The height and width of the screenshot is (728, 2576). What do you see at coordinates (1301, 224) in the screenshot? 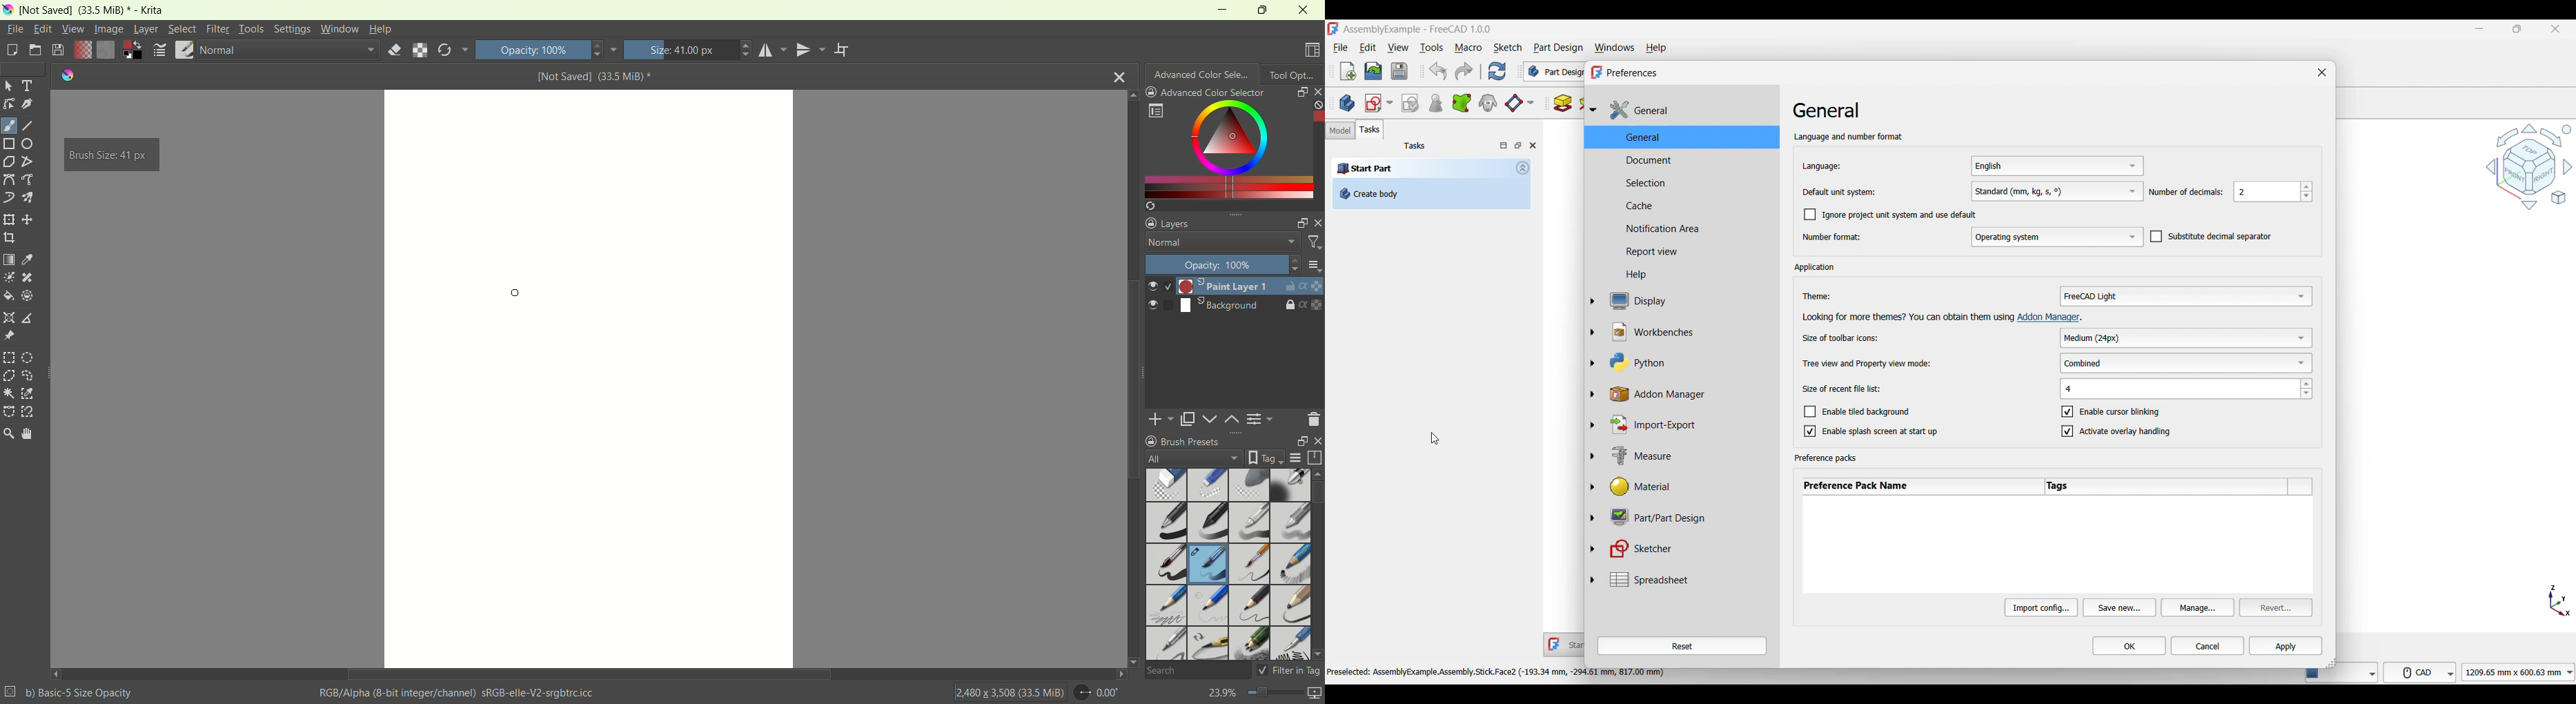
I see `float docker` at bounding box center [1301, 224].